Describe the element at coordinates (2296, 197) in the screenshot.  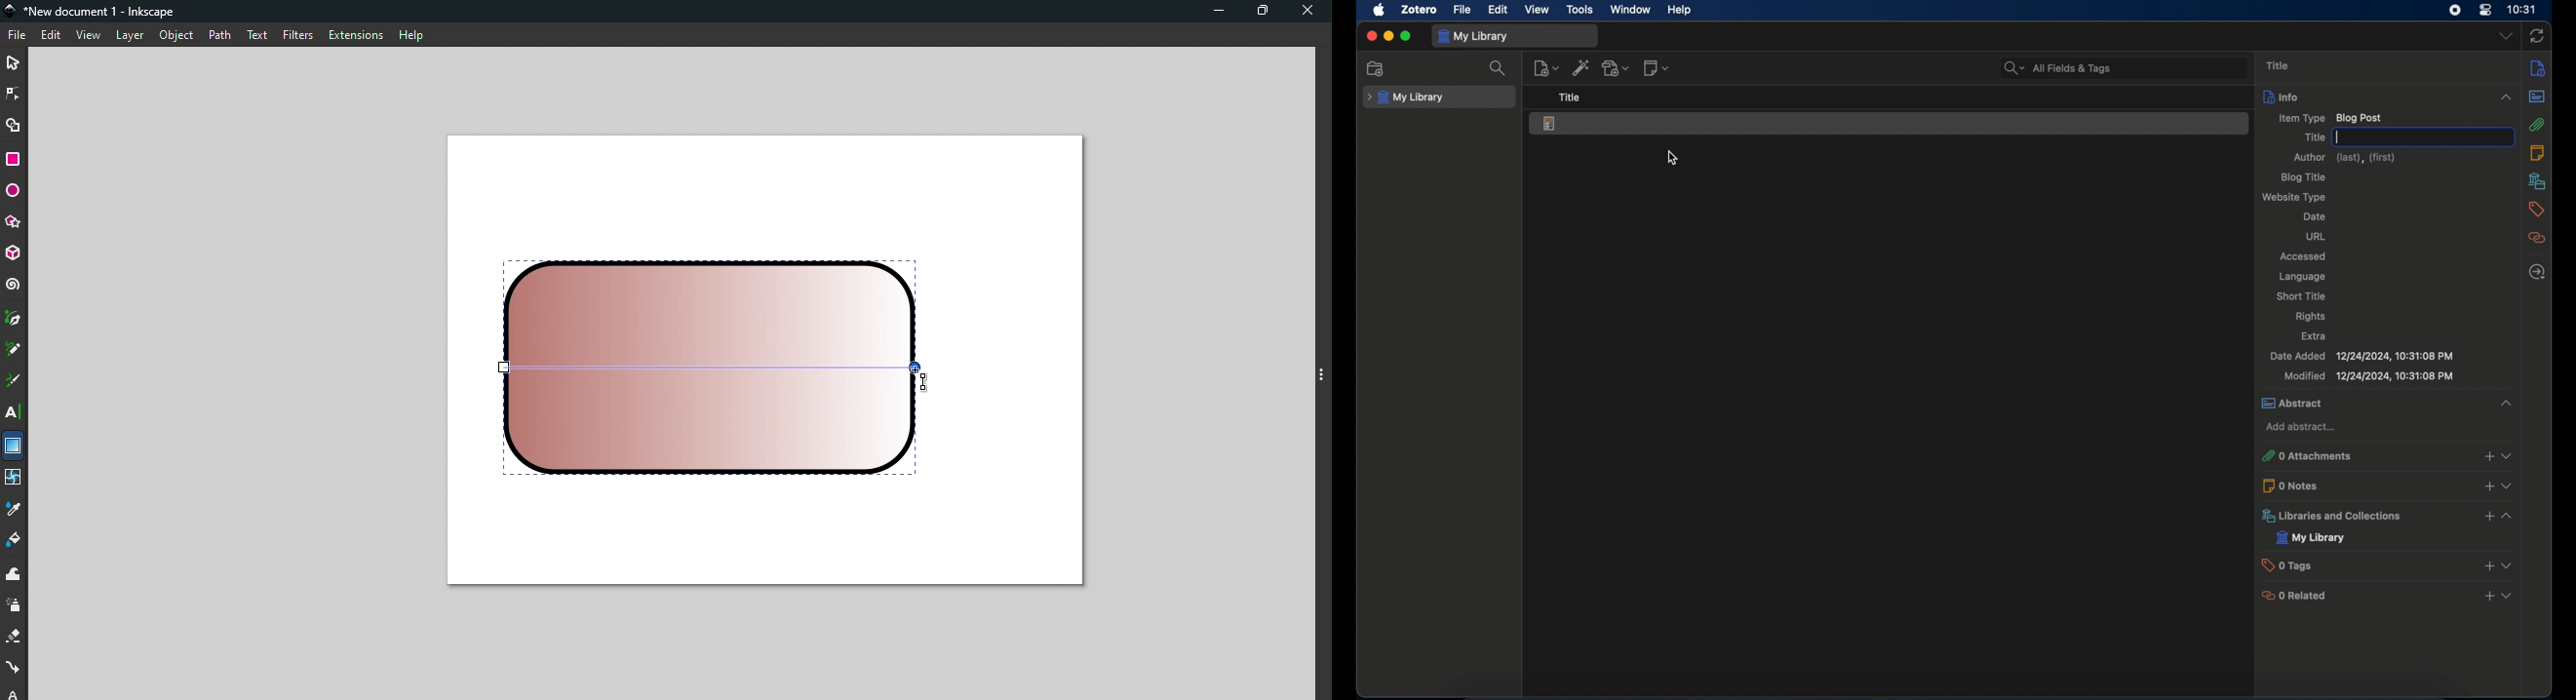
I see `website type` at that location.